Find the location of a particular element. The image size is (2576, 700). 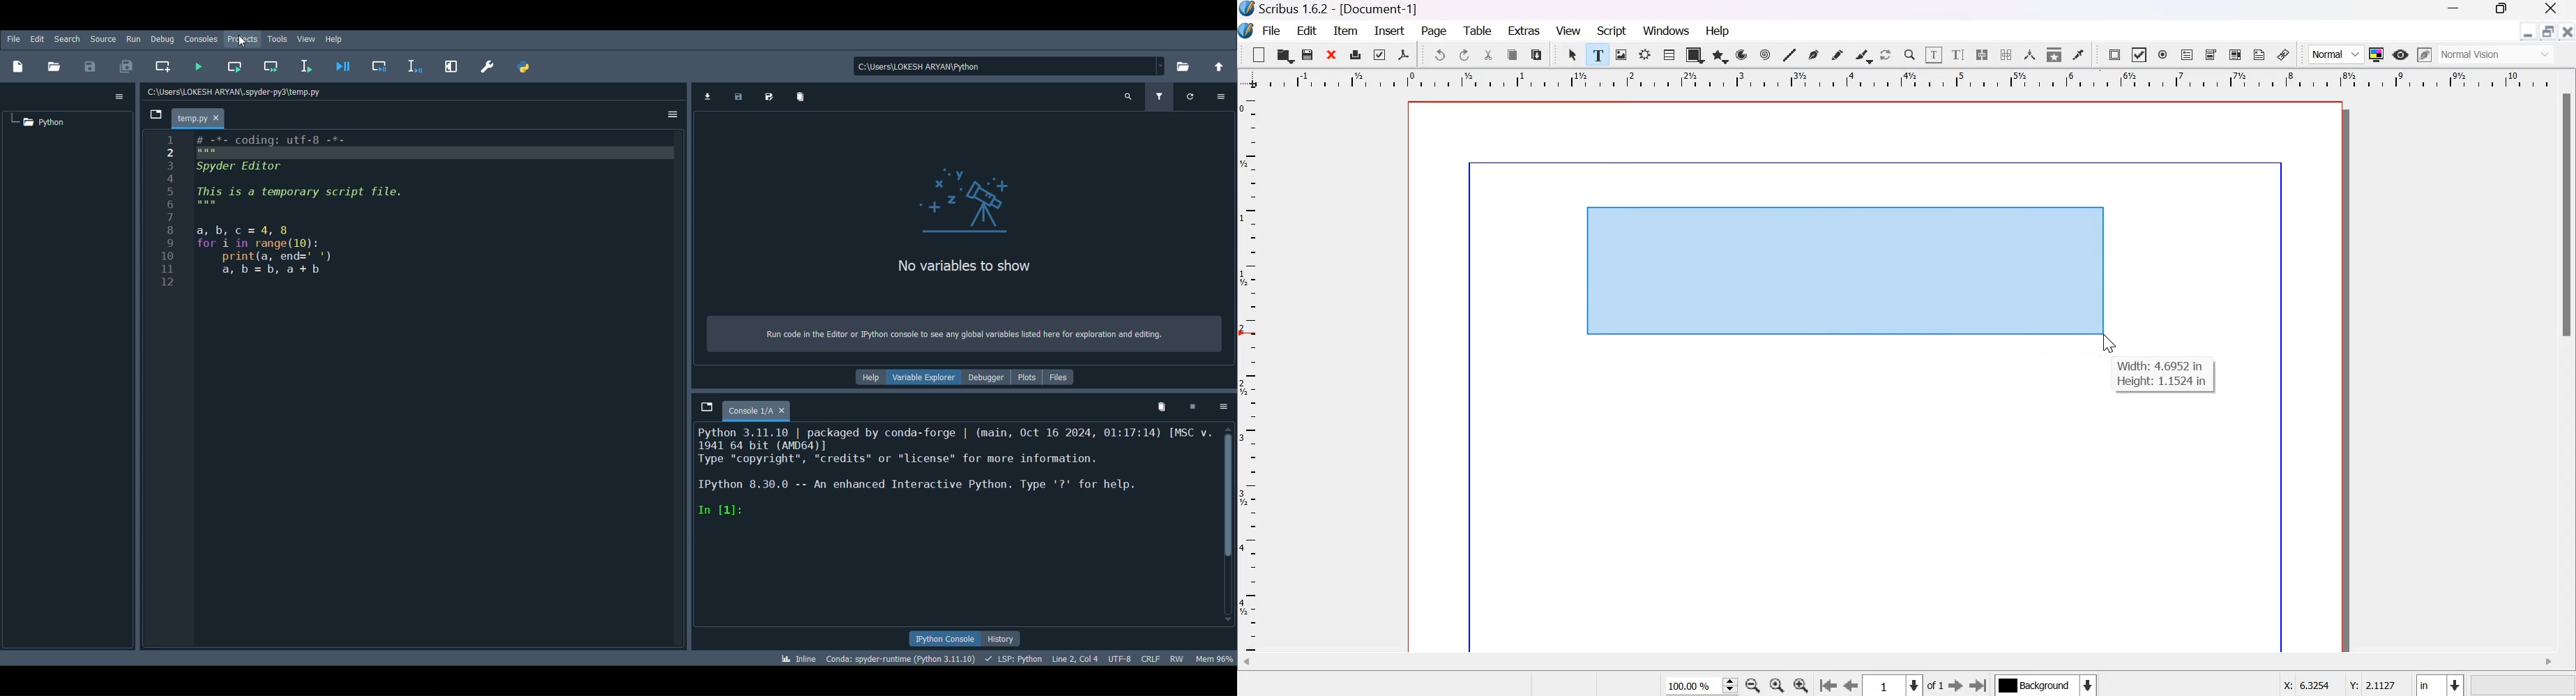

Projects is located at coordinates (240, 38).